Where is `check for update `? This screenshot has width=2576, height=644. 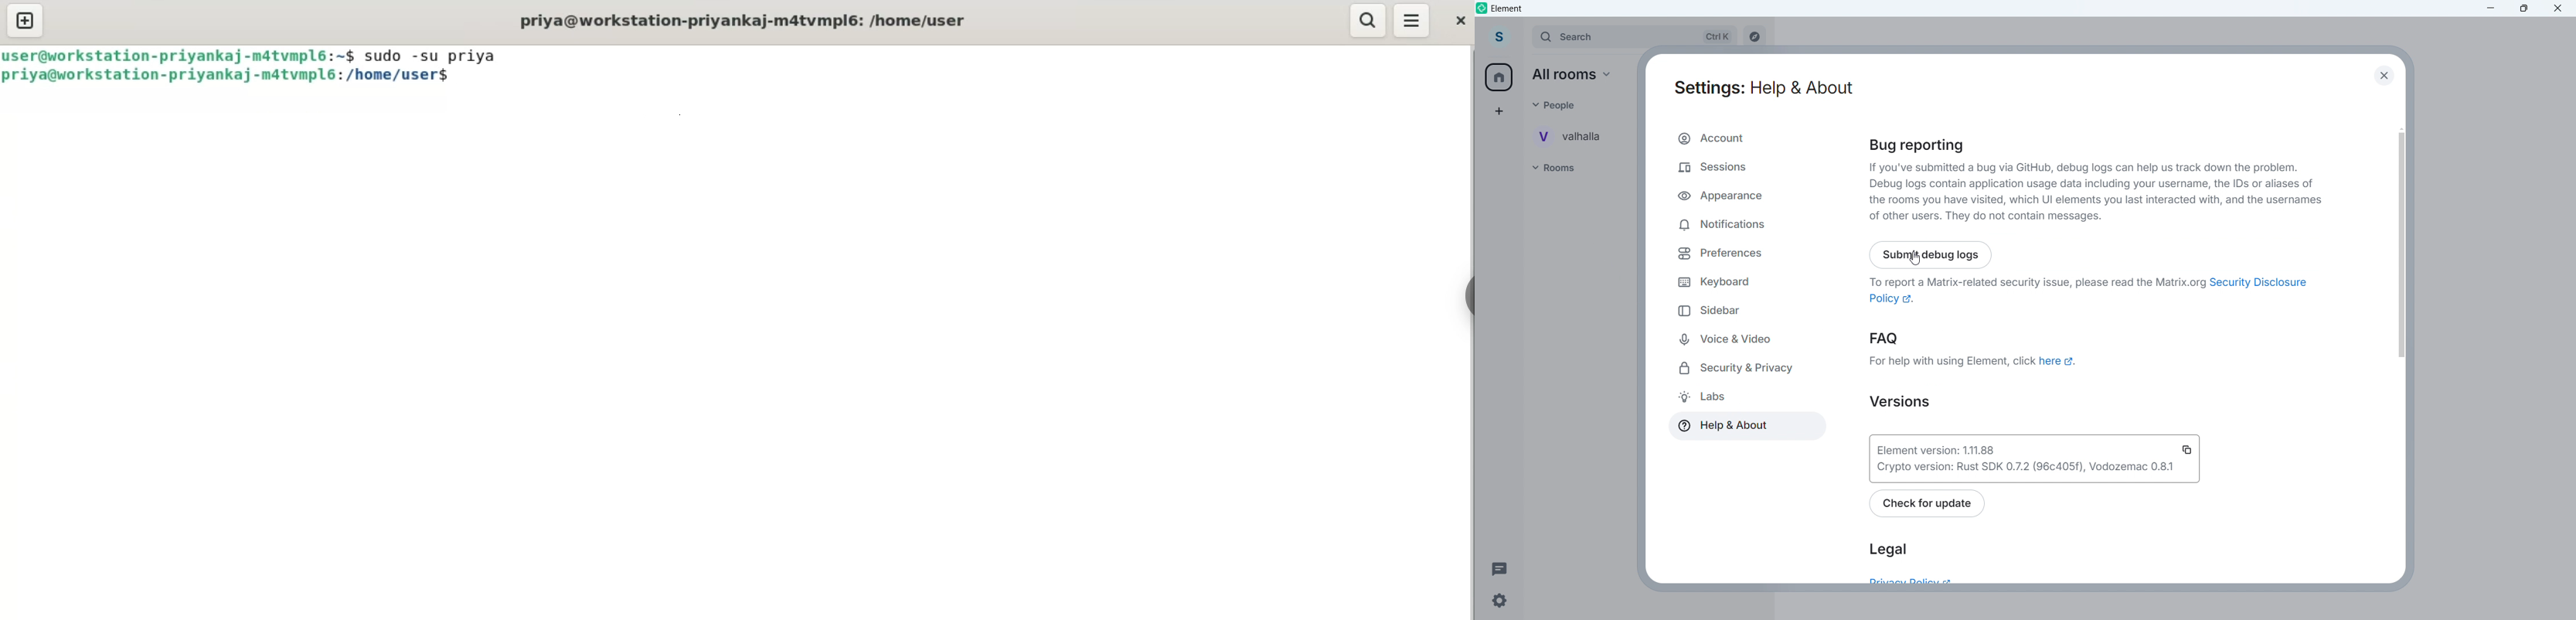
check for update  is located at coordinates (1929, 504).